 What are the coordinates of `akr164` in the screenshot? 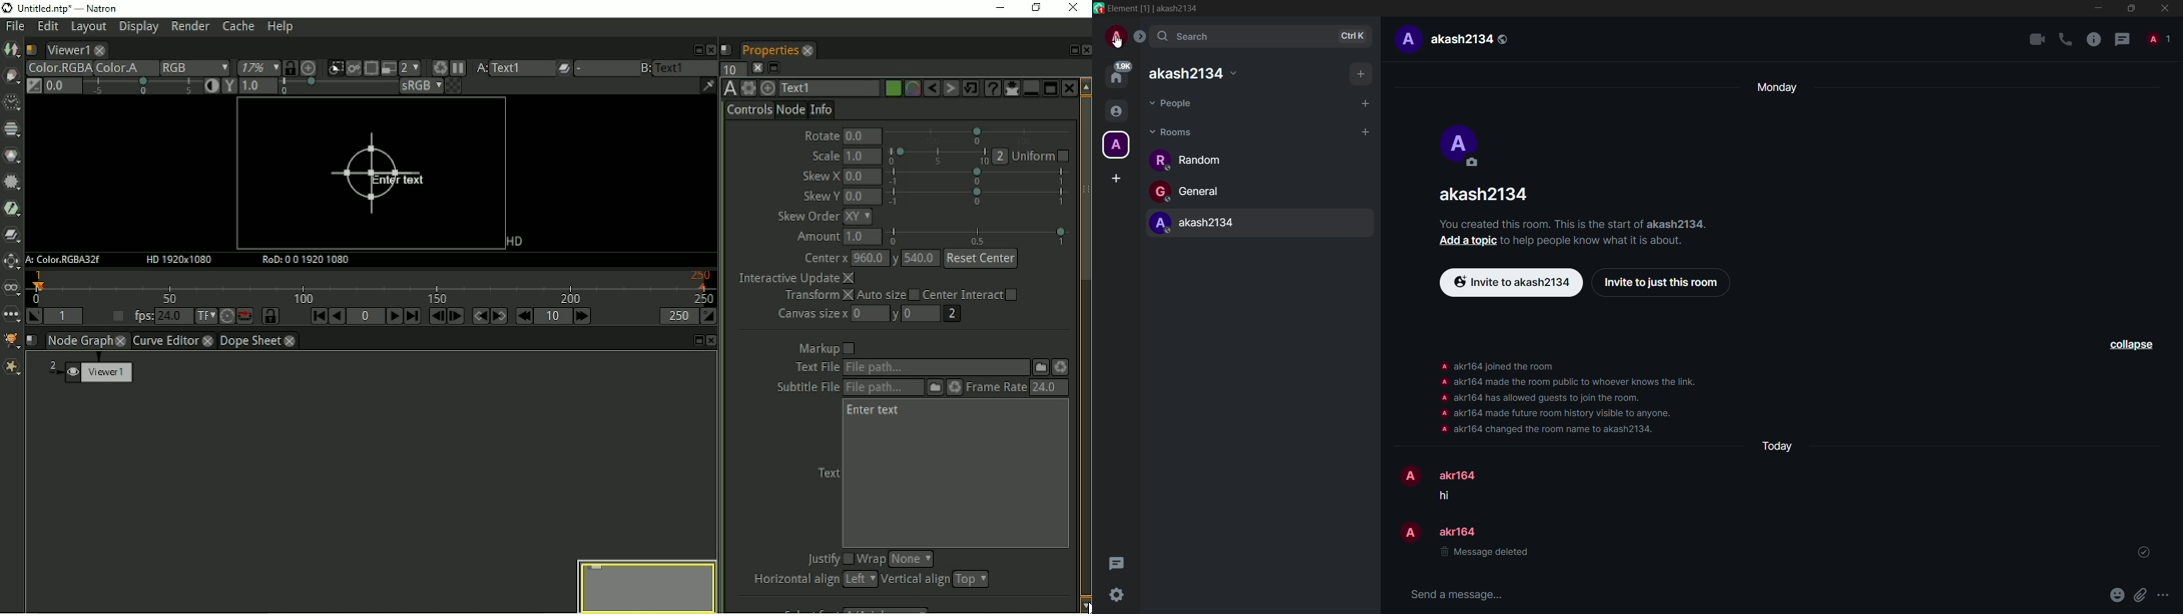 It's located at (1460, 532).